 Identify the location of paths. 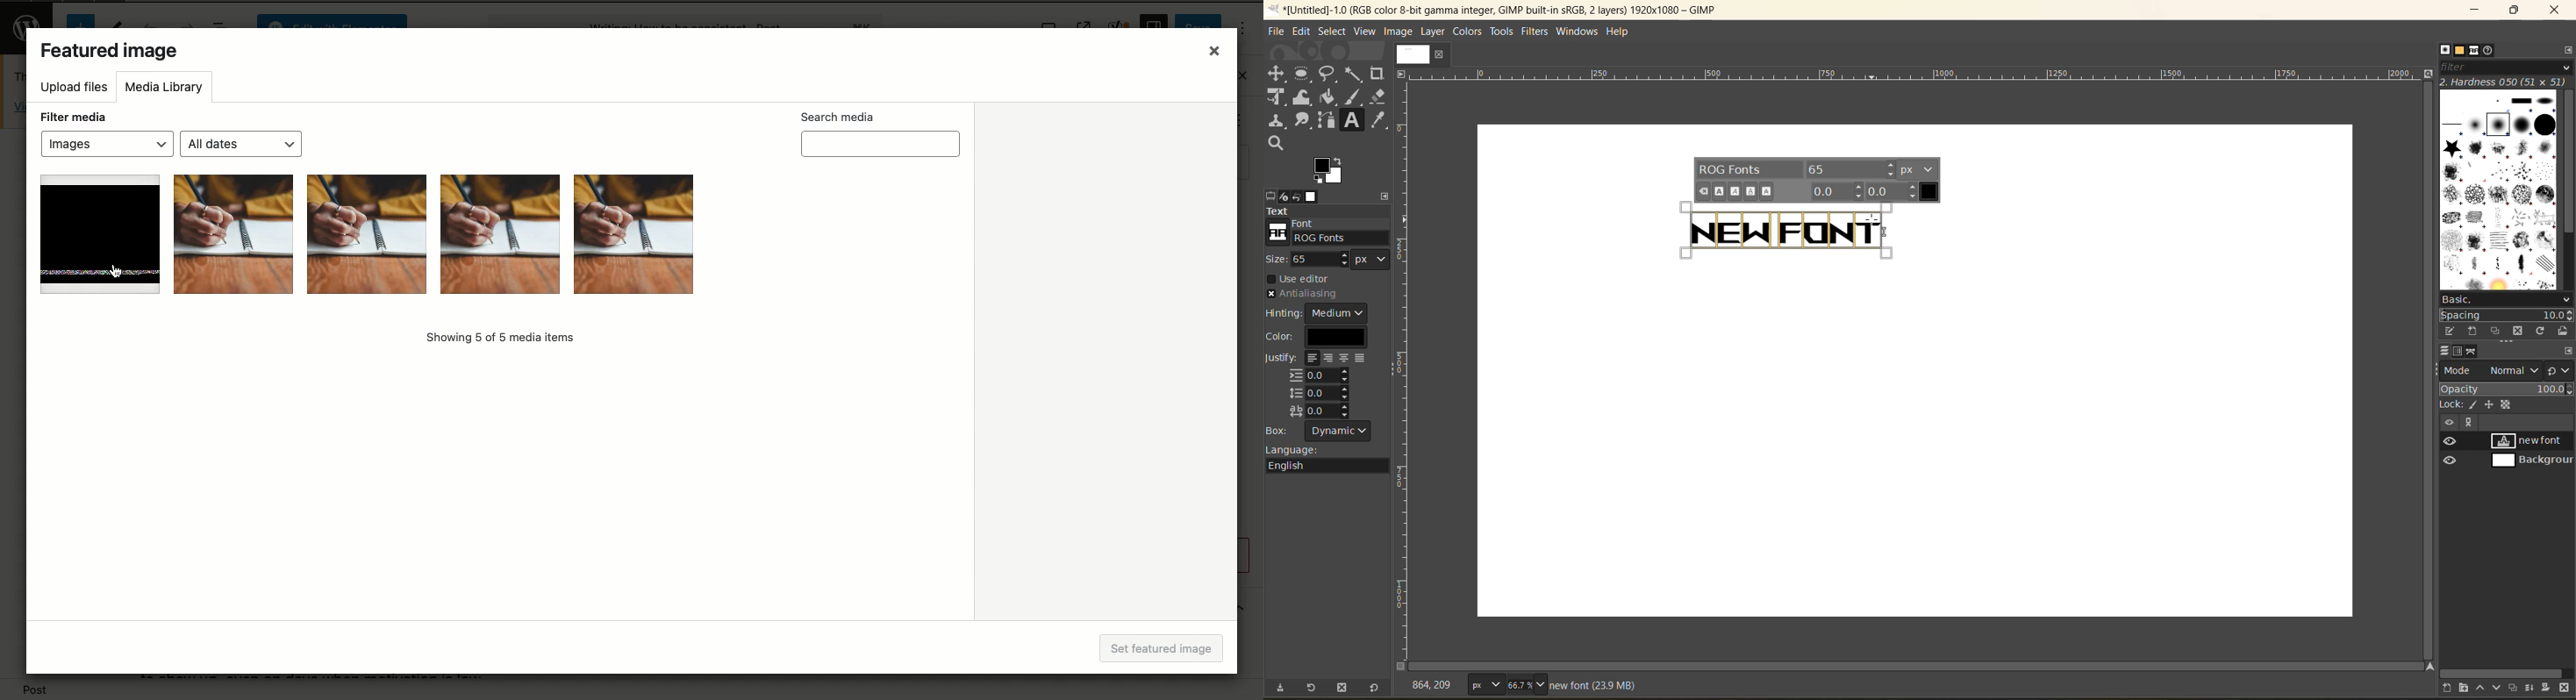
(2472, 351).